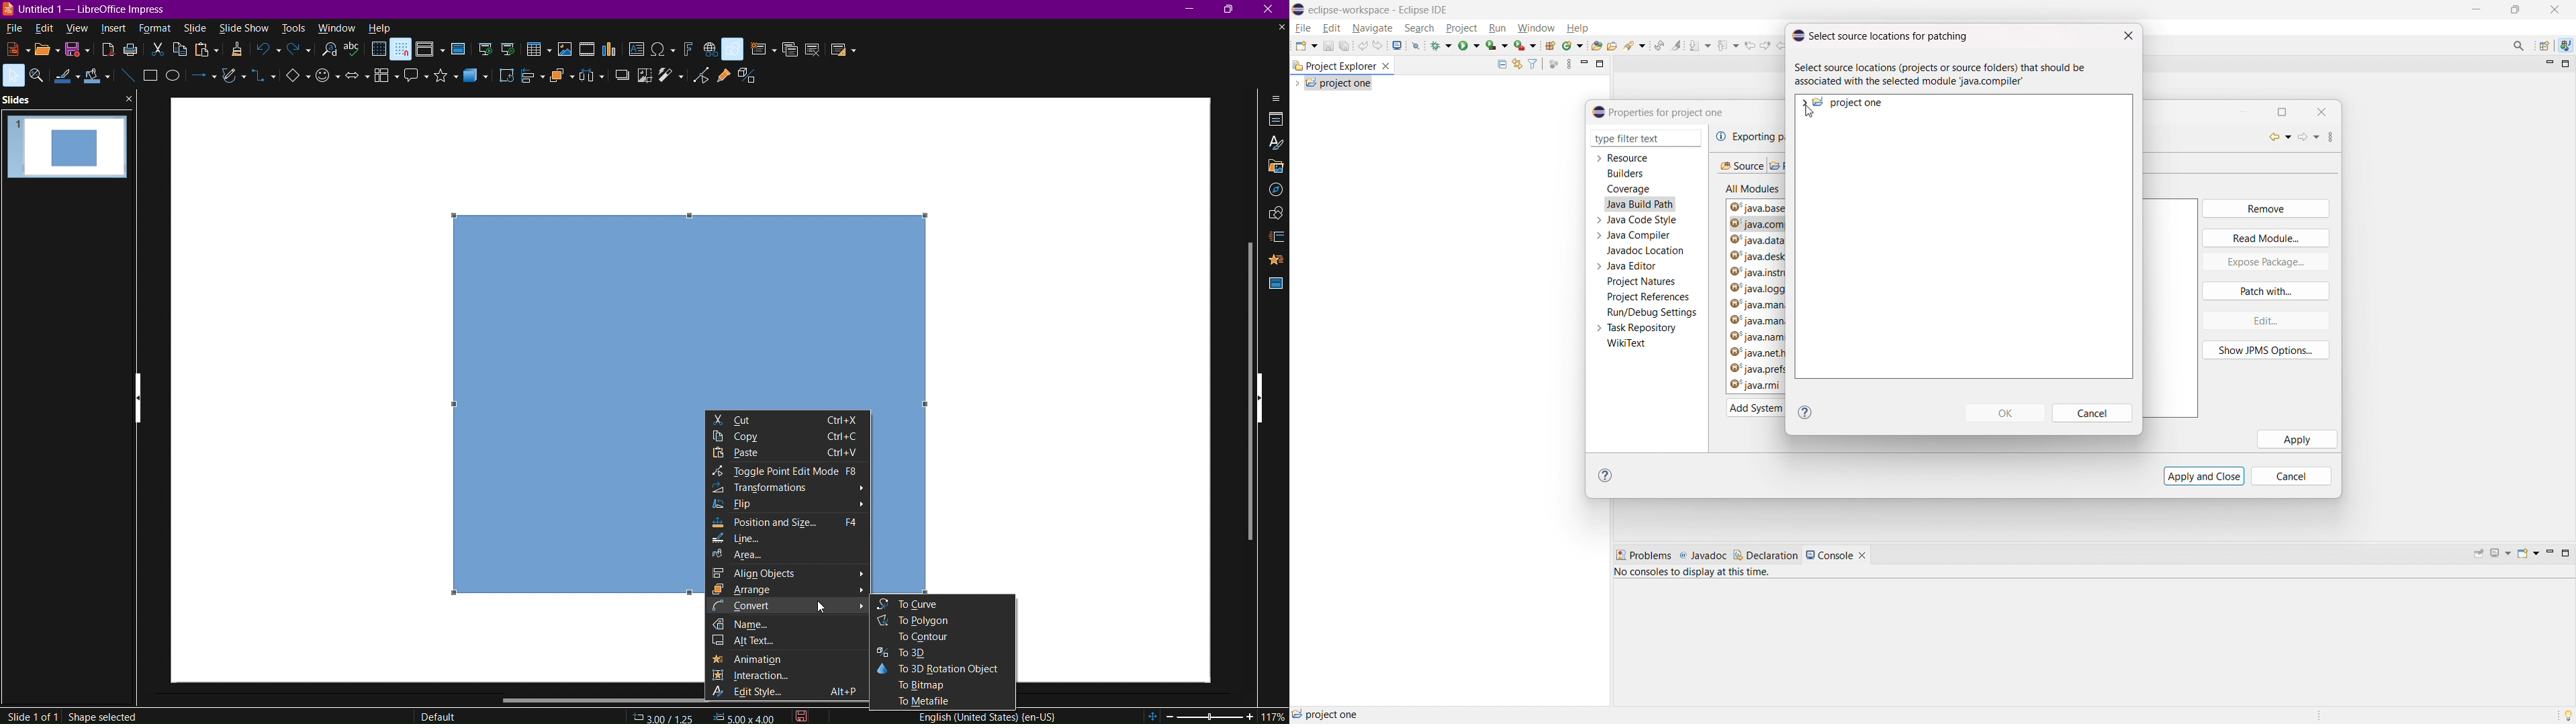  Describe the element at coordinates (206, 53) in the screenshot. I see `Paste` at that location.